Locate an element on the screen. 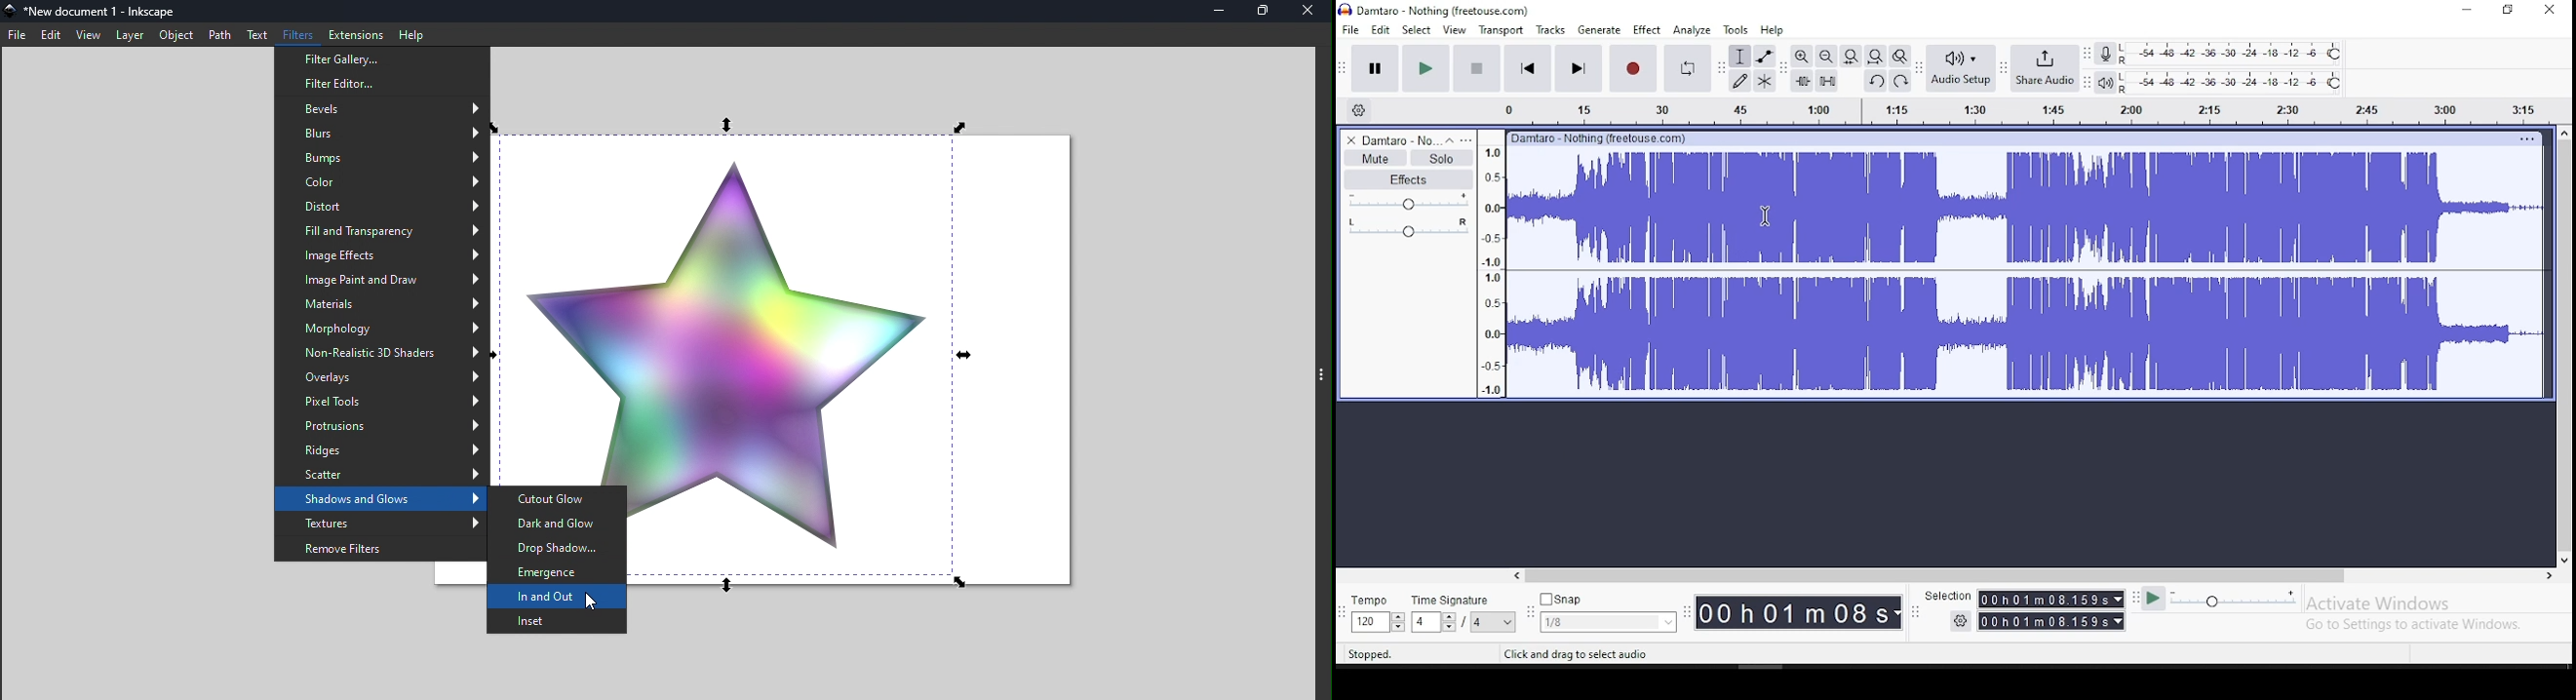  120 is located at coordinates (1368, 622).